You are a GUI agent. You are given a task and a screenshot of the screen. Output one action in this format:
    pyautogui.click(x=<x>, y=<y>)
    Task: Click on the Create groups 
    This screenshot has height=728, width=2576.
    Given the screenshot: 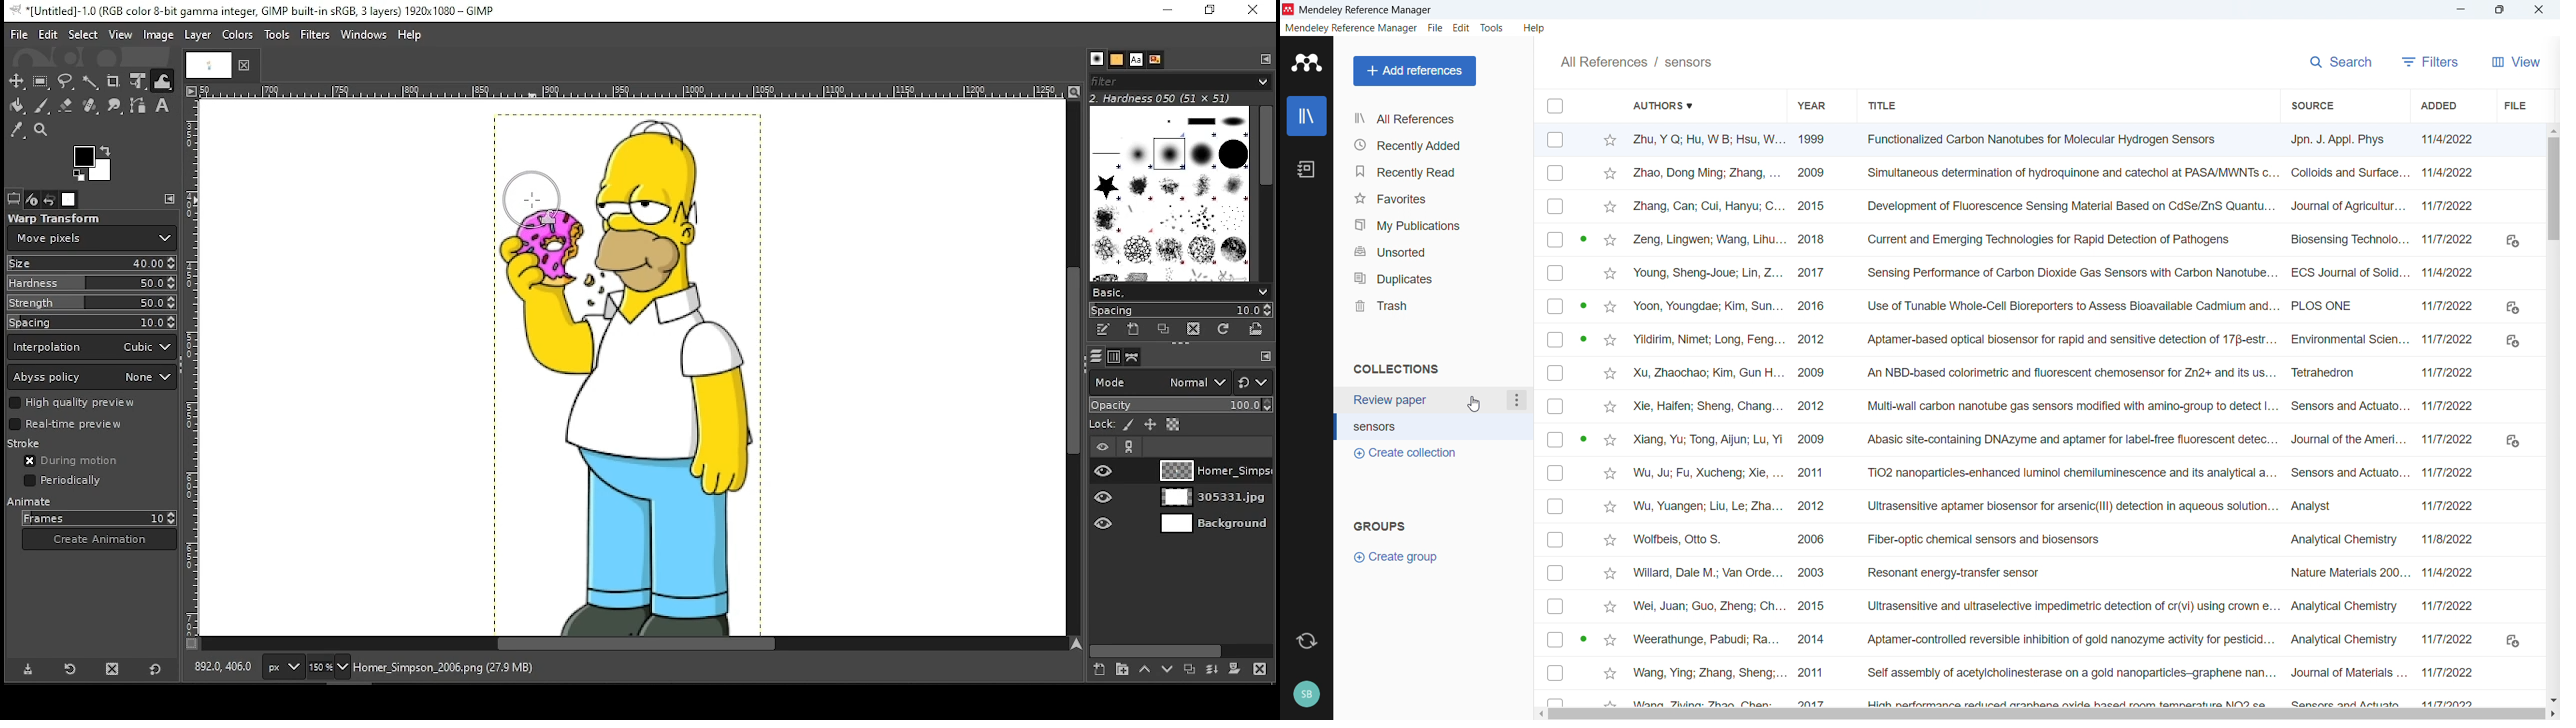 What is the action you would take?
    pyautogui.click(x=1401, y=557)
    